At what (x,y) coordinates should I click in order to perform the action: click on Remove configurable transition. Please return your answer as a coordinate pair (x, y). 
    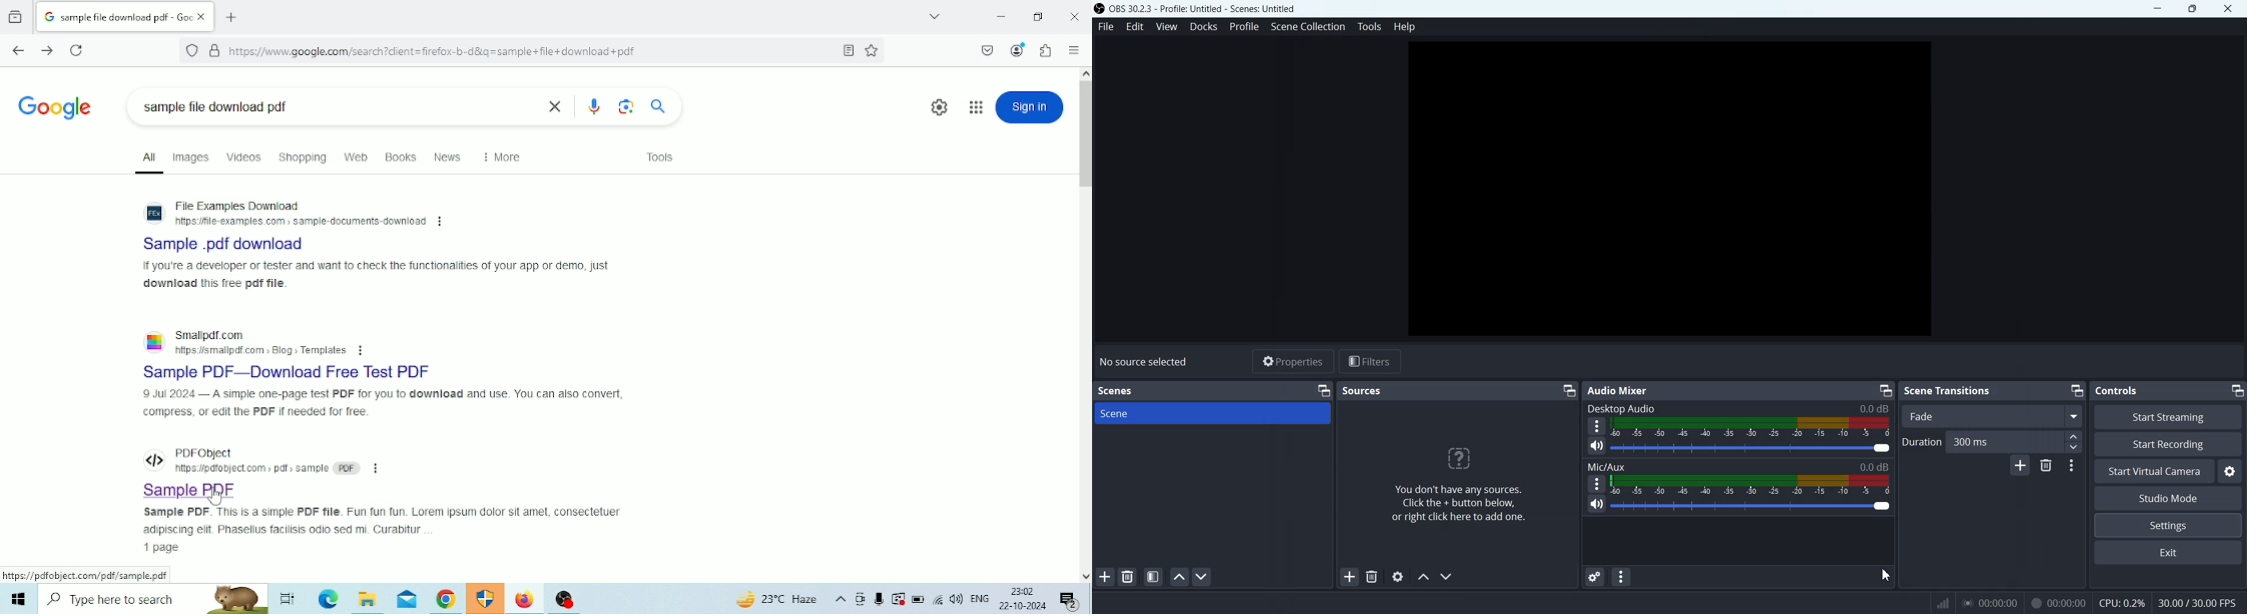
    Looking at the image, I should click on (2047, 466).